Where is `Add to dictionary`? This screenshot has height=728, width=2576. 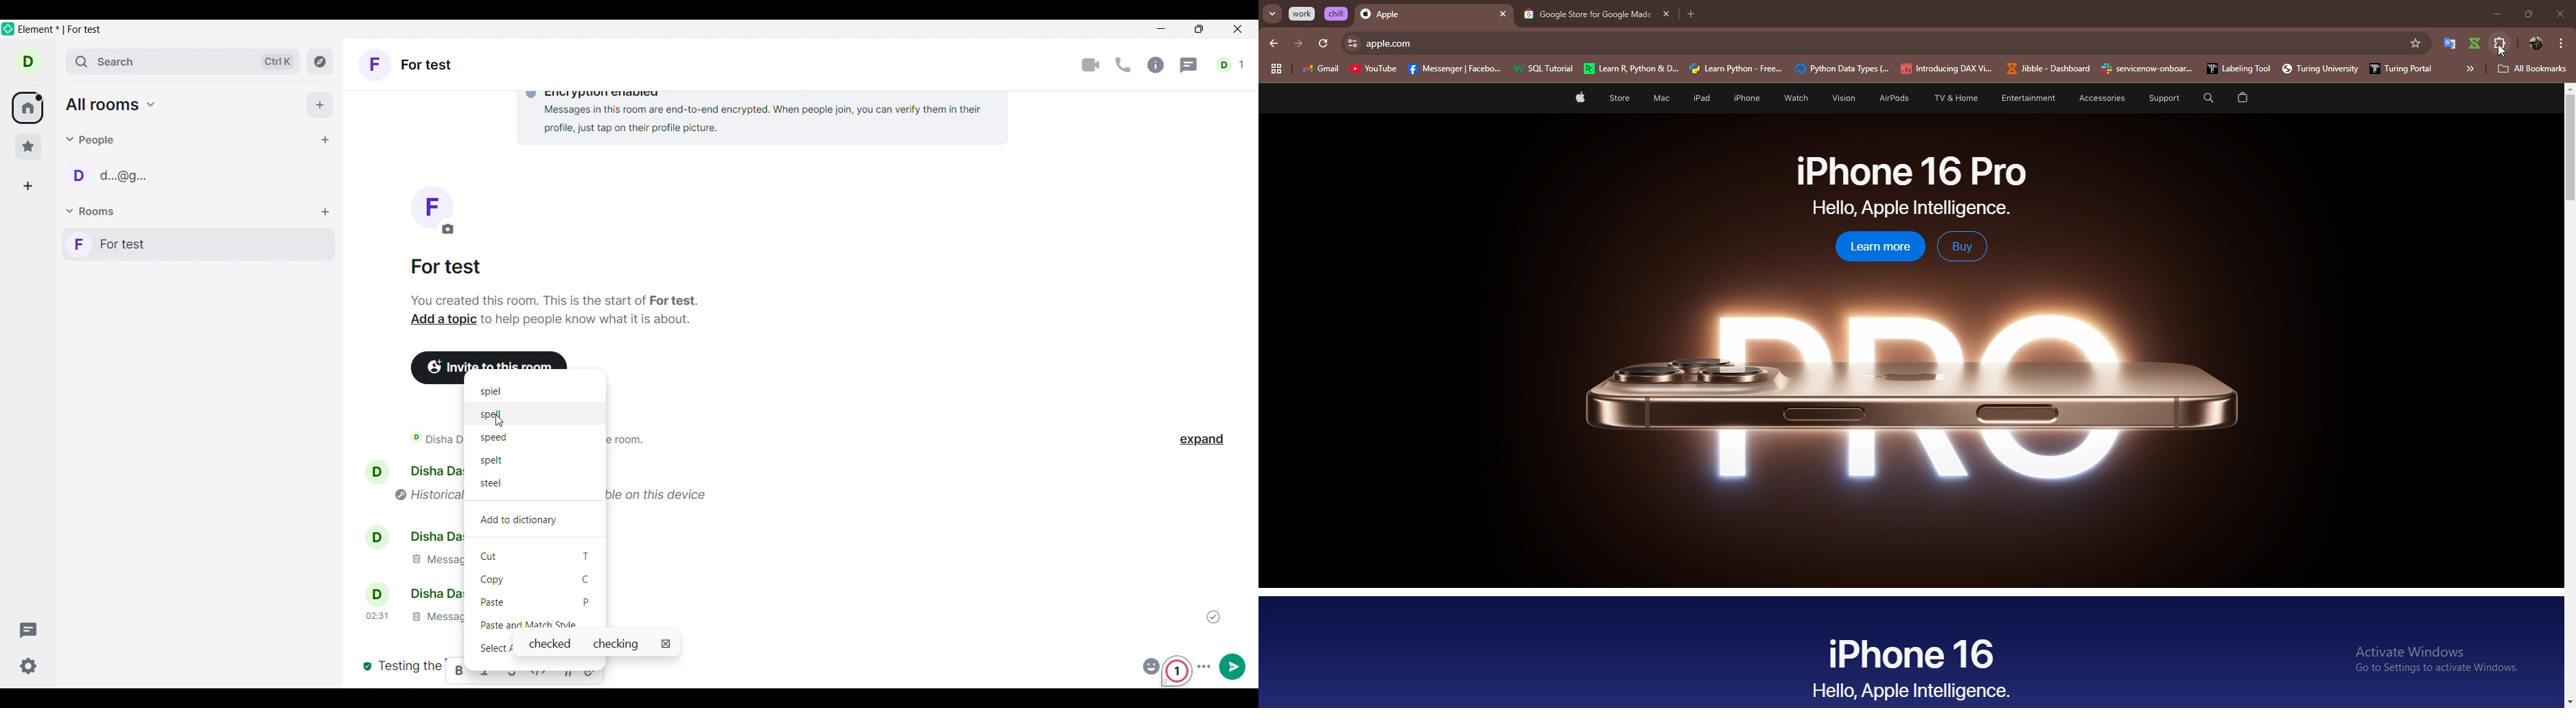
Add to dictionary is located at coordinates (535, 520).